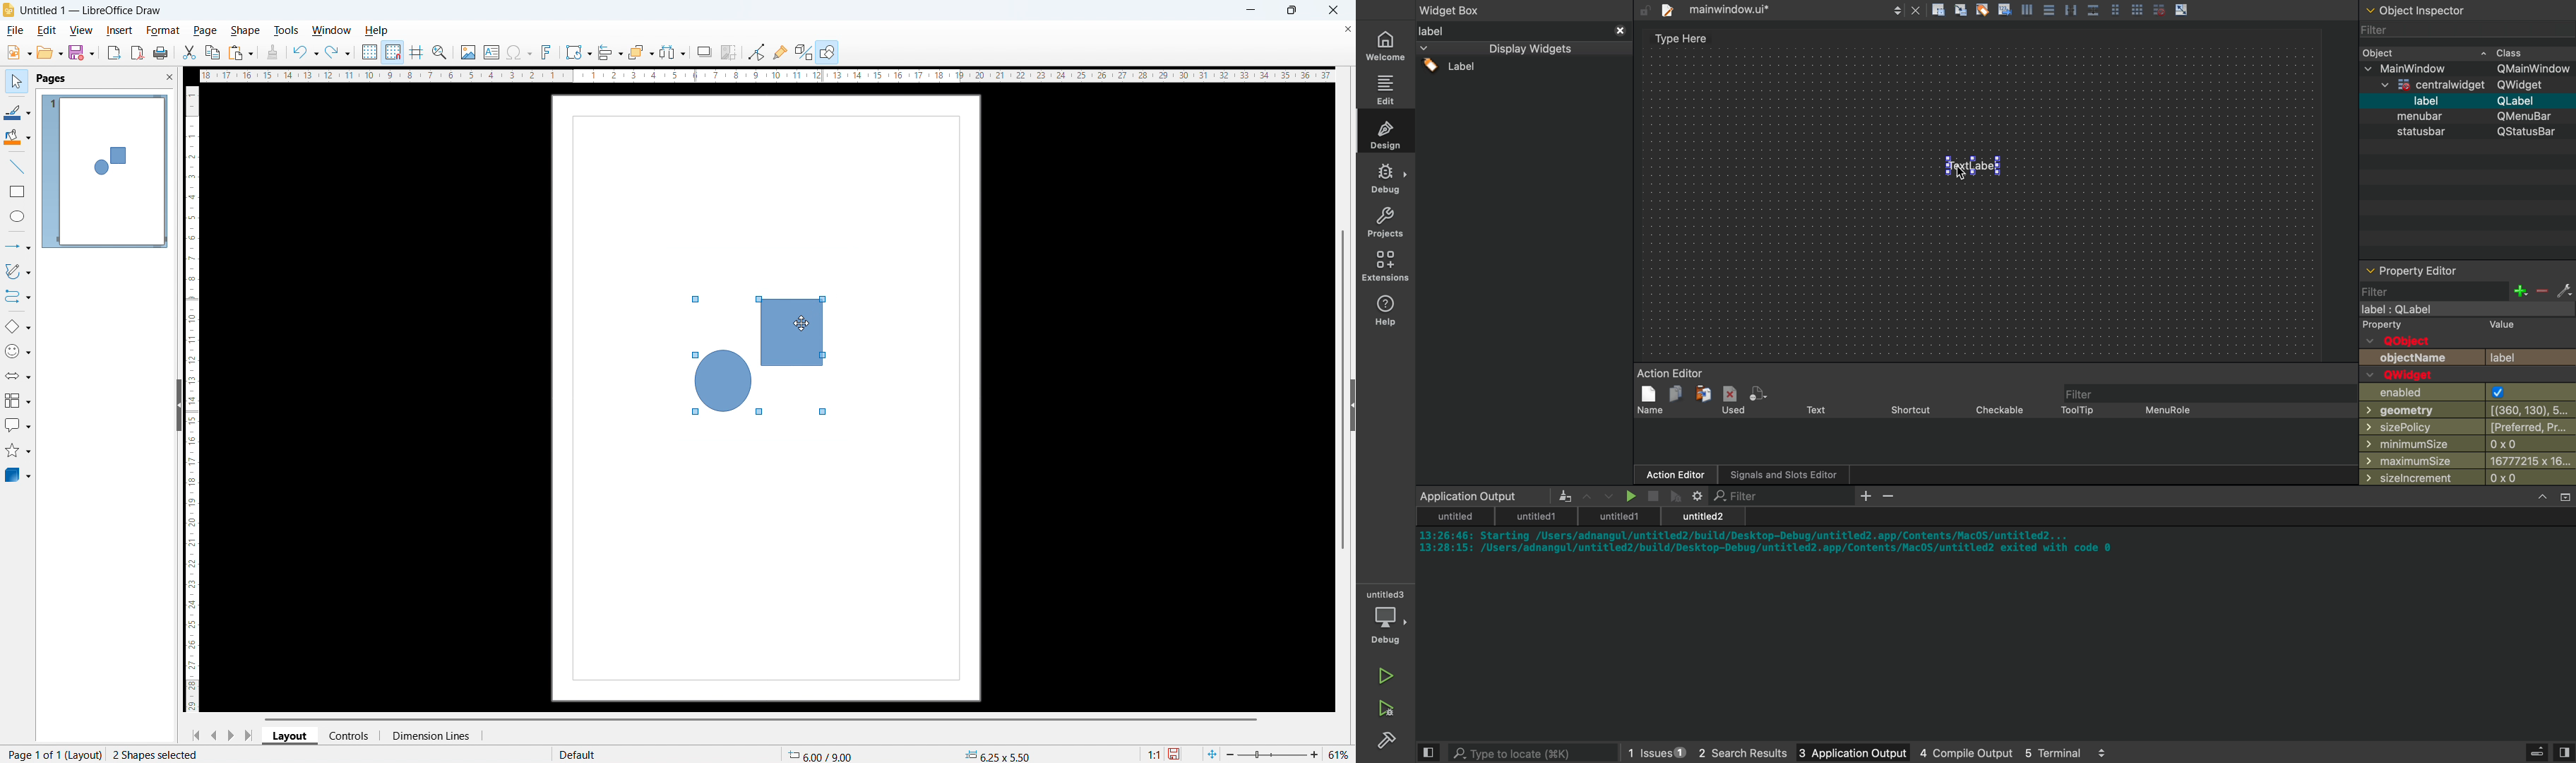  What do you see at coordinates (1340, 754) in the screenshot?
I see `zoom level` at bounding box center [1340, 754].